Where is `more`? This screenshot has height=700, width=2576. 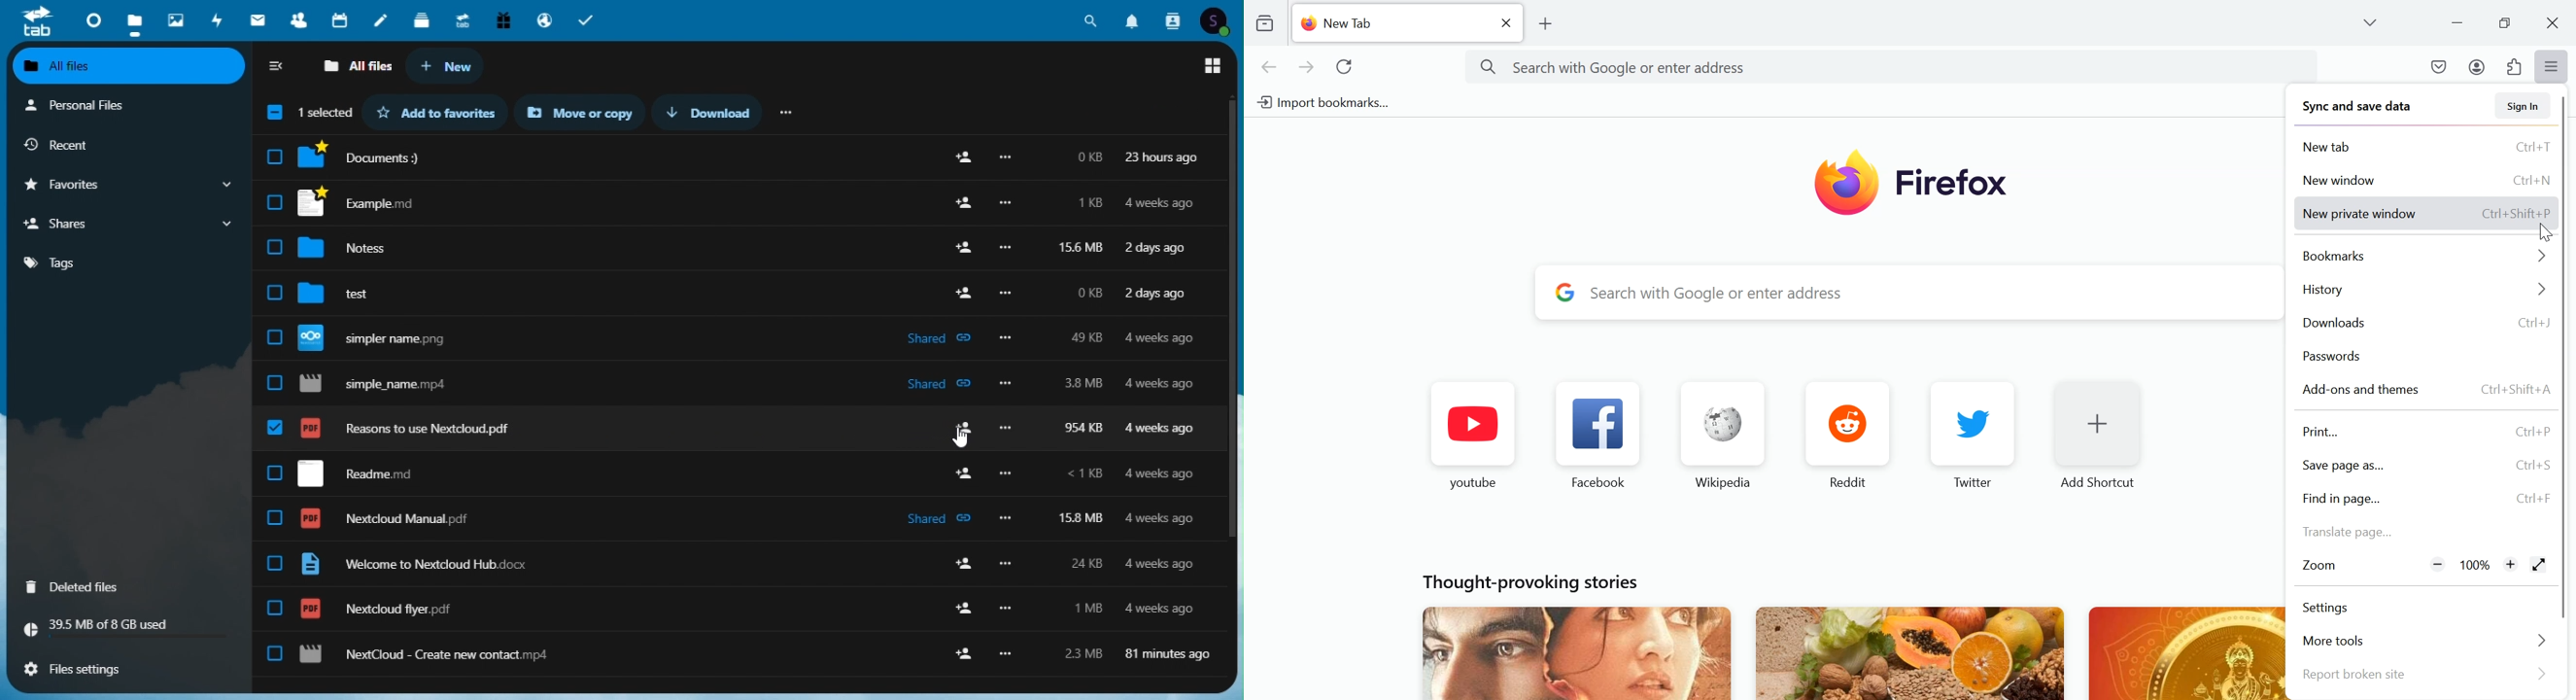
more is located at coordinates (789, 113).